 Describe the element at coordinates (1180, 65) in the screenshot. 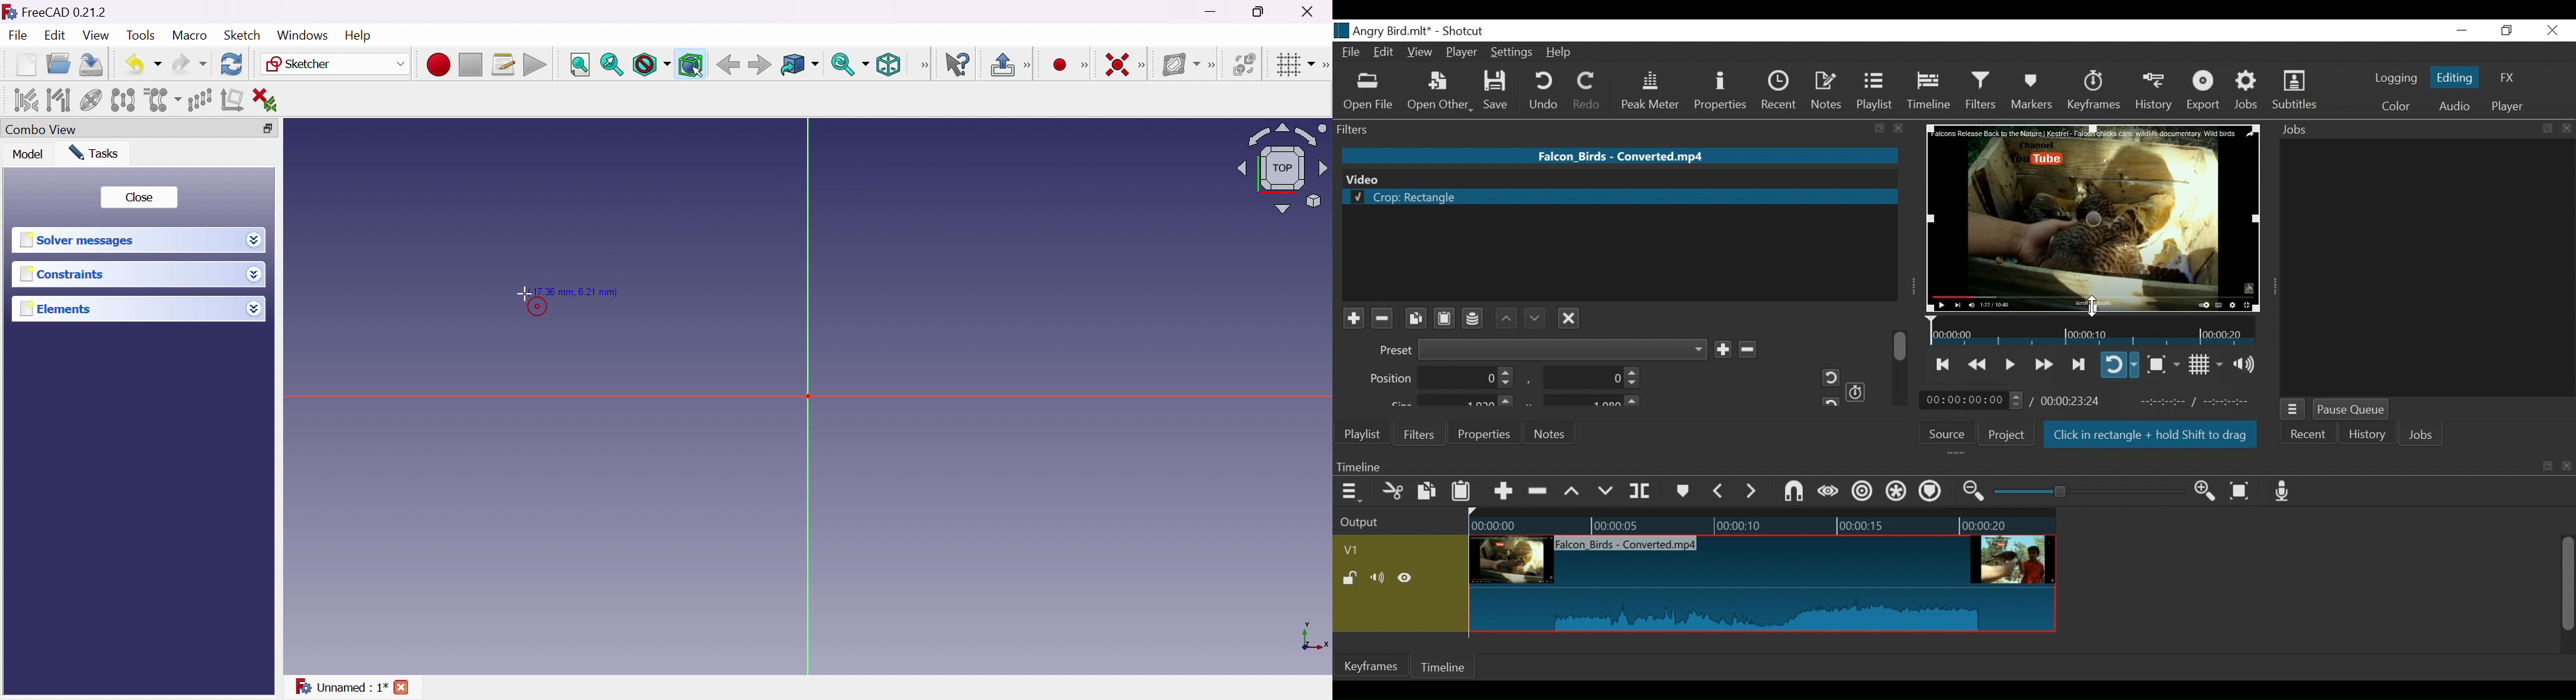

I see `Show/hide B-spline information layer` at that location.